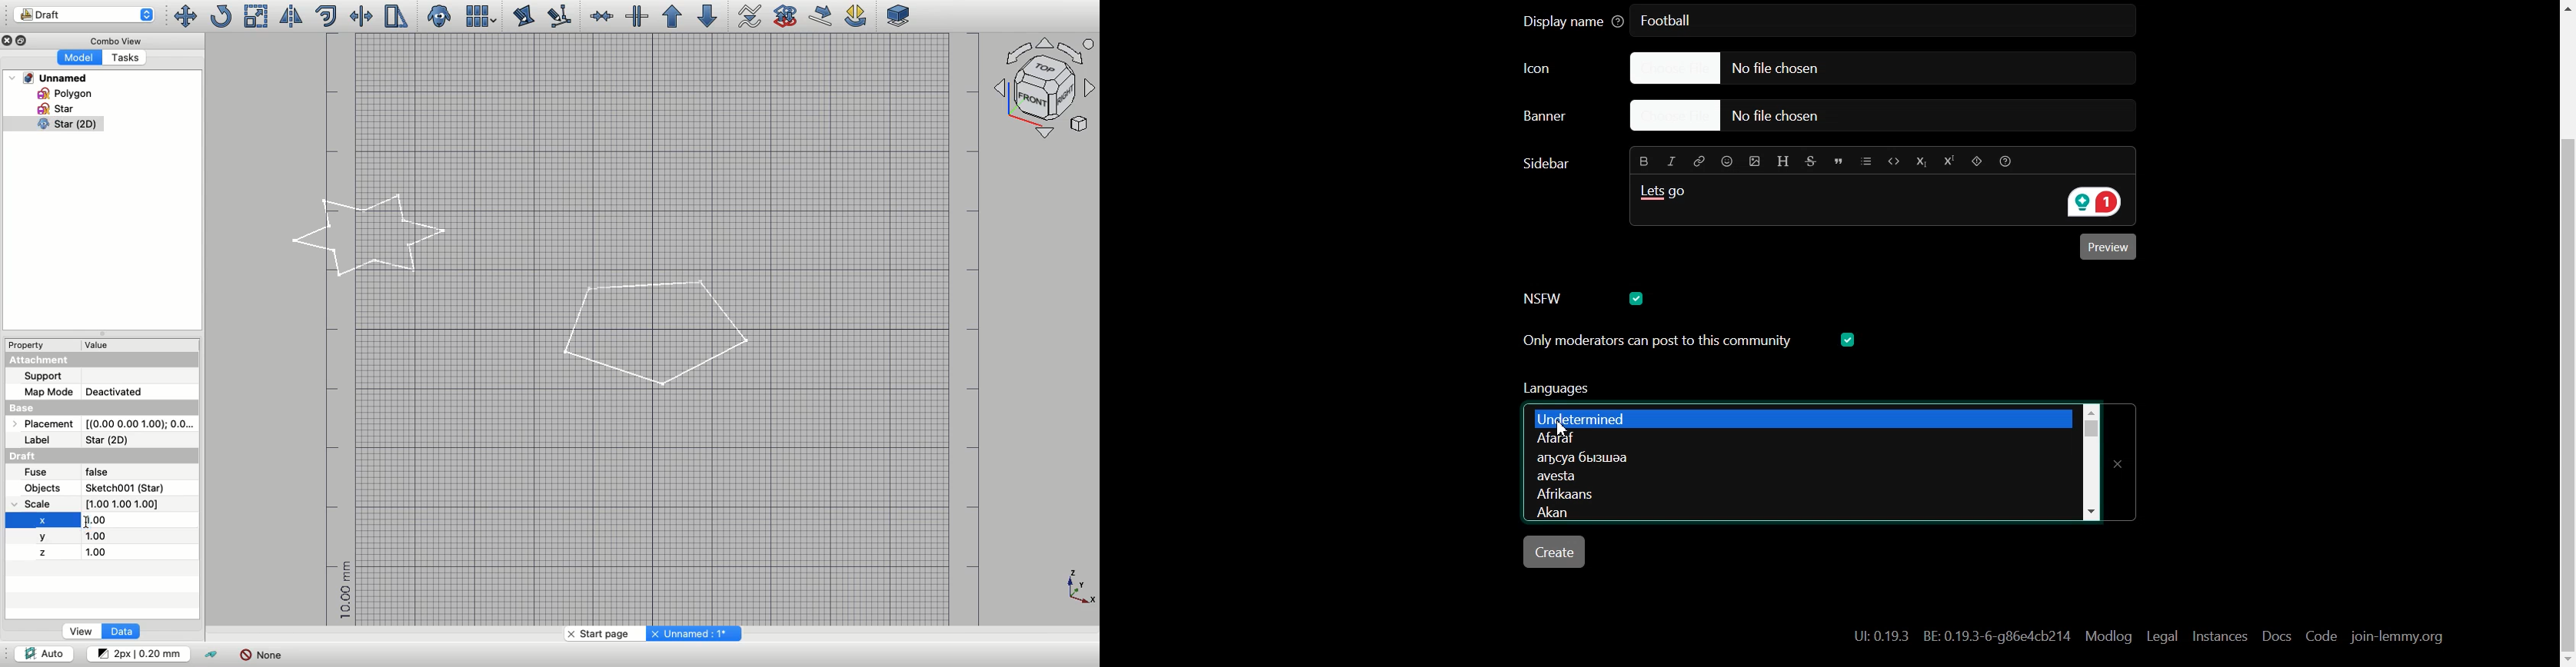 The image size is (2576, 672). What do you see at coordinates (1886, 117) in the screenshot?
I see `Choose file` at bounding box center [1886, 117].